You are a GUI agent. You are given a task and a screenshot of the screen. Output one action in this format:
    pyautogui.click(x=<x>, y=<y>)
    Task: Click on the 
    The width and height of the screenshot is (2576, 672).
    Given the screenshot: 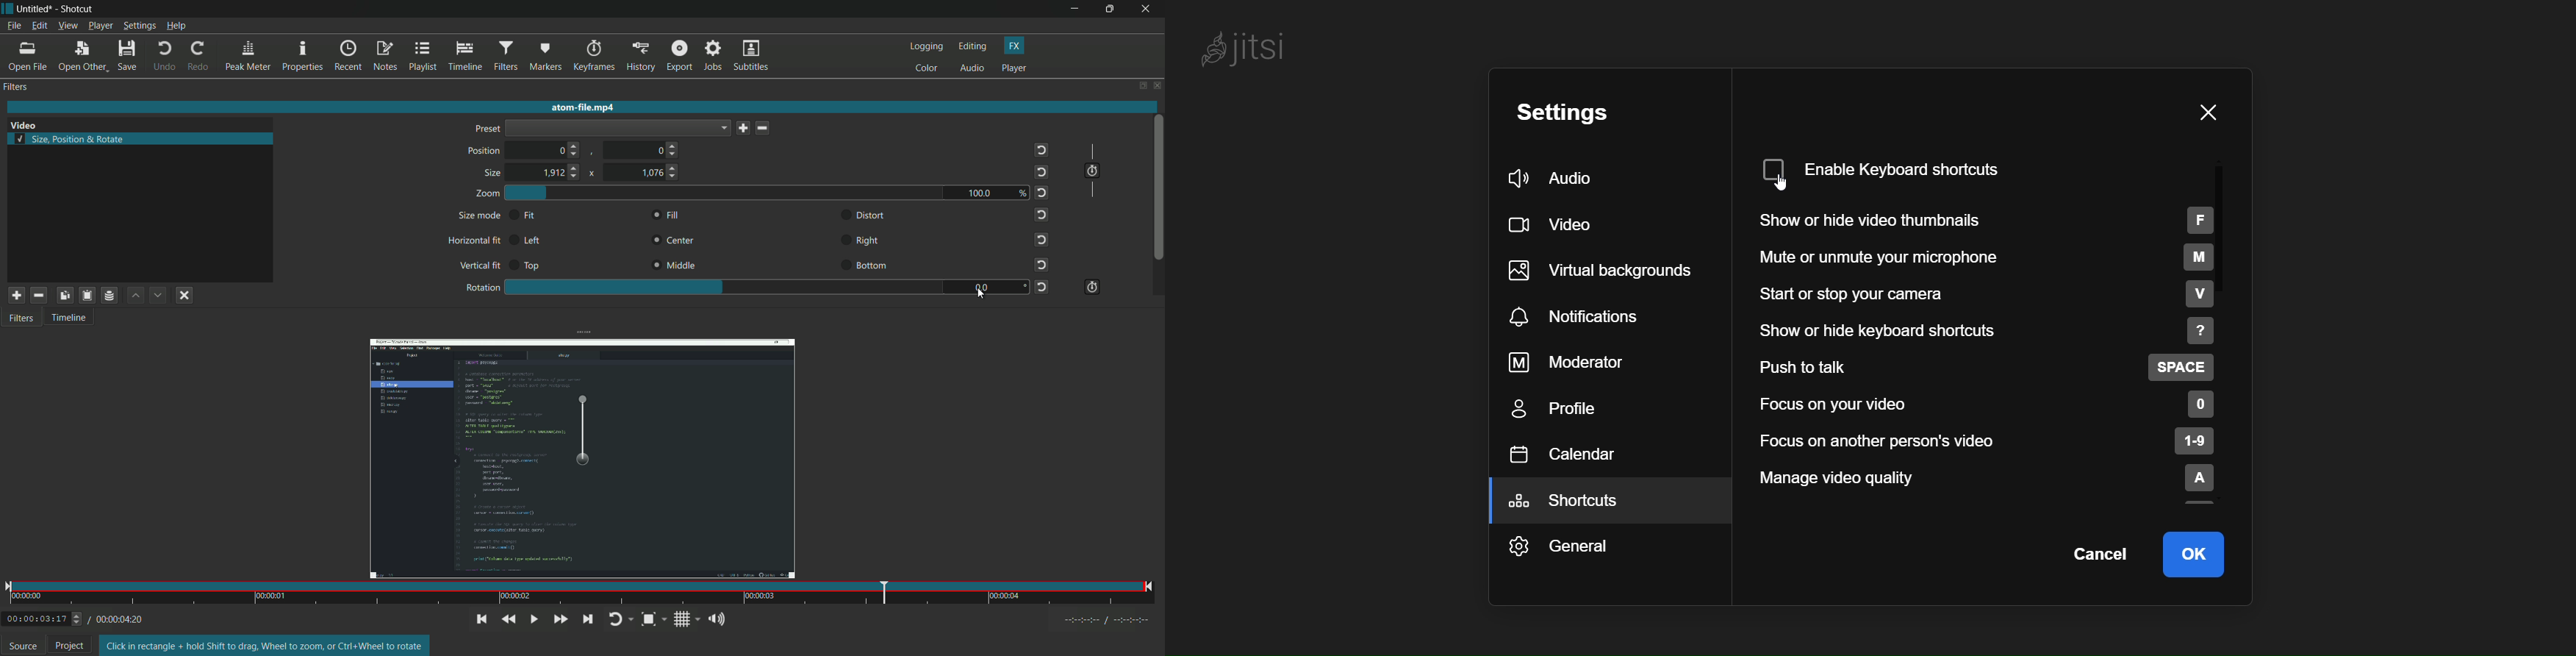 What is the action you would take?
    pyautogui.click(x=1042, y=265)
    